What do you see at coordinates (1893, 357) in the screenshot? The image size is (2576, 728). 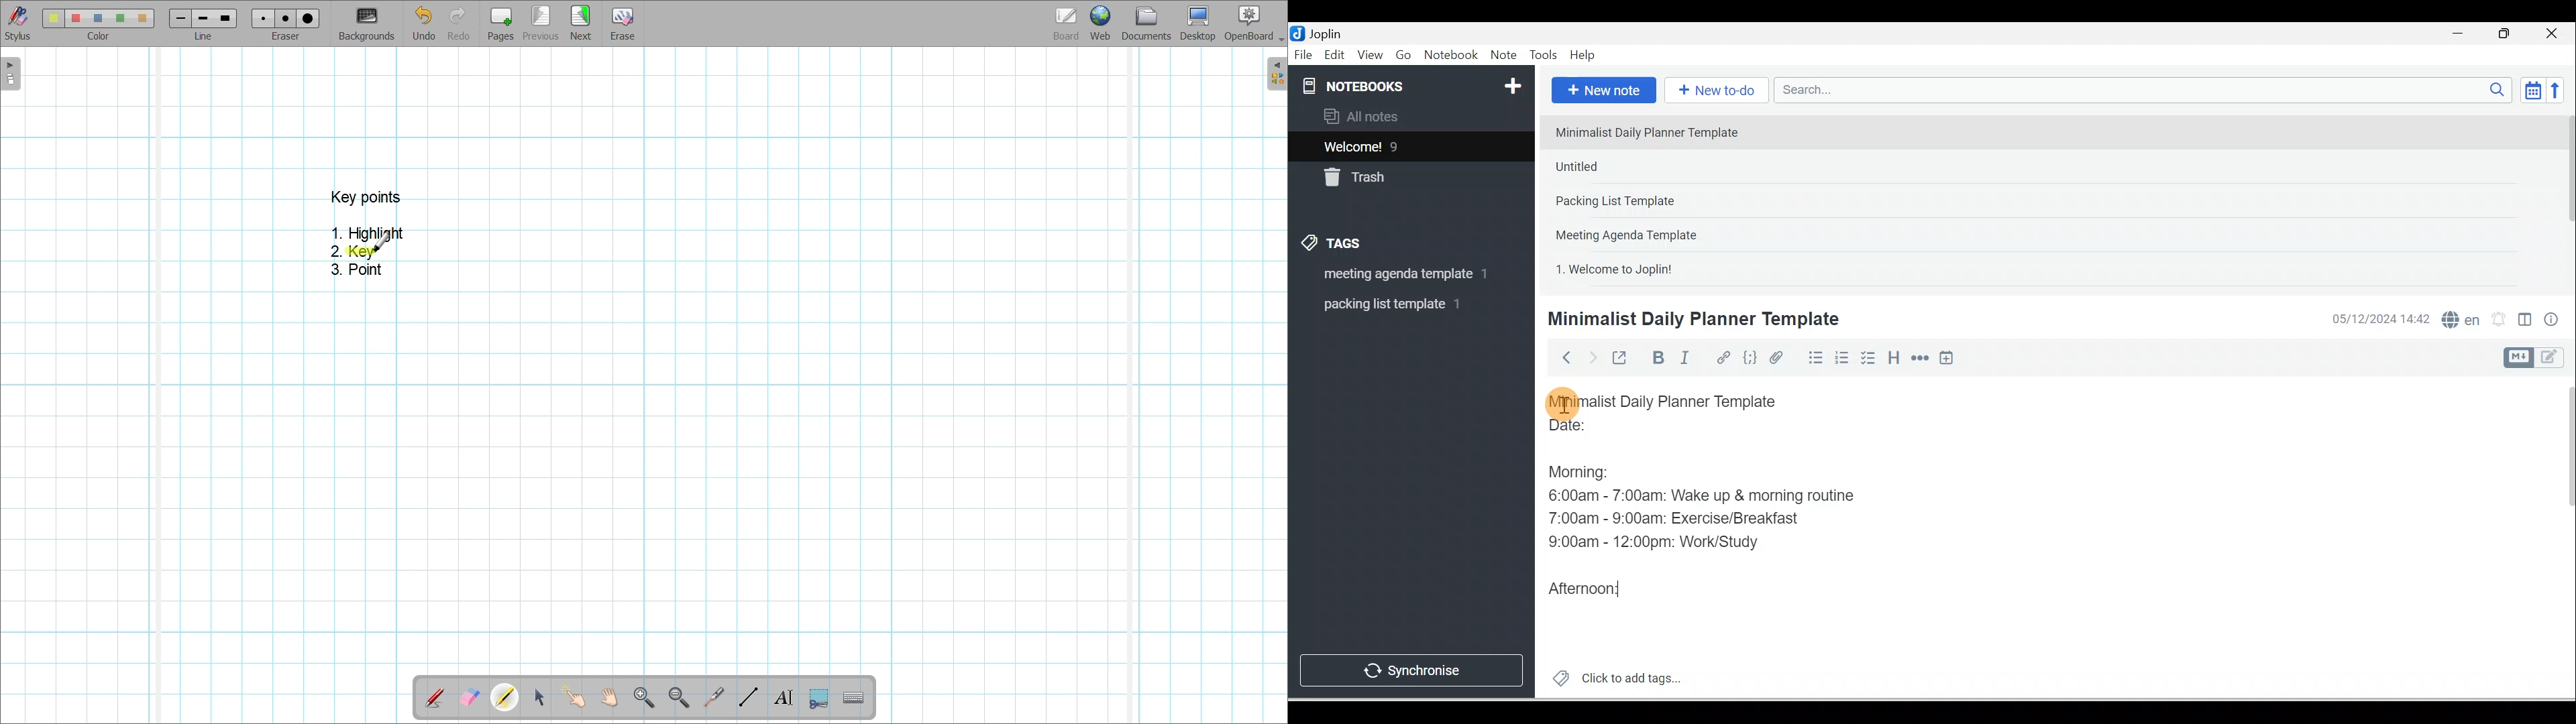 I see `Heading` at bounding box center [1893, 357].